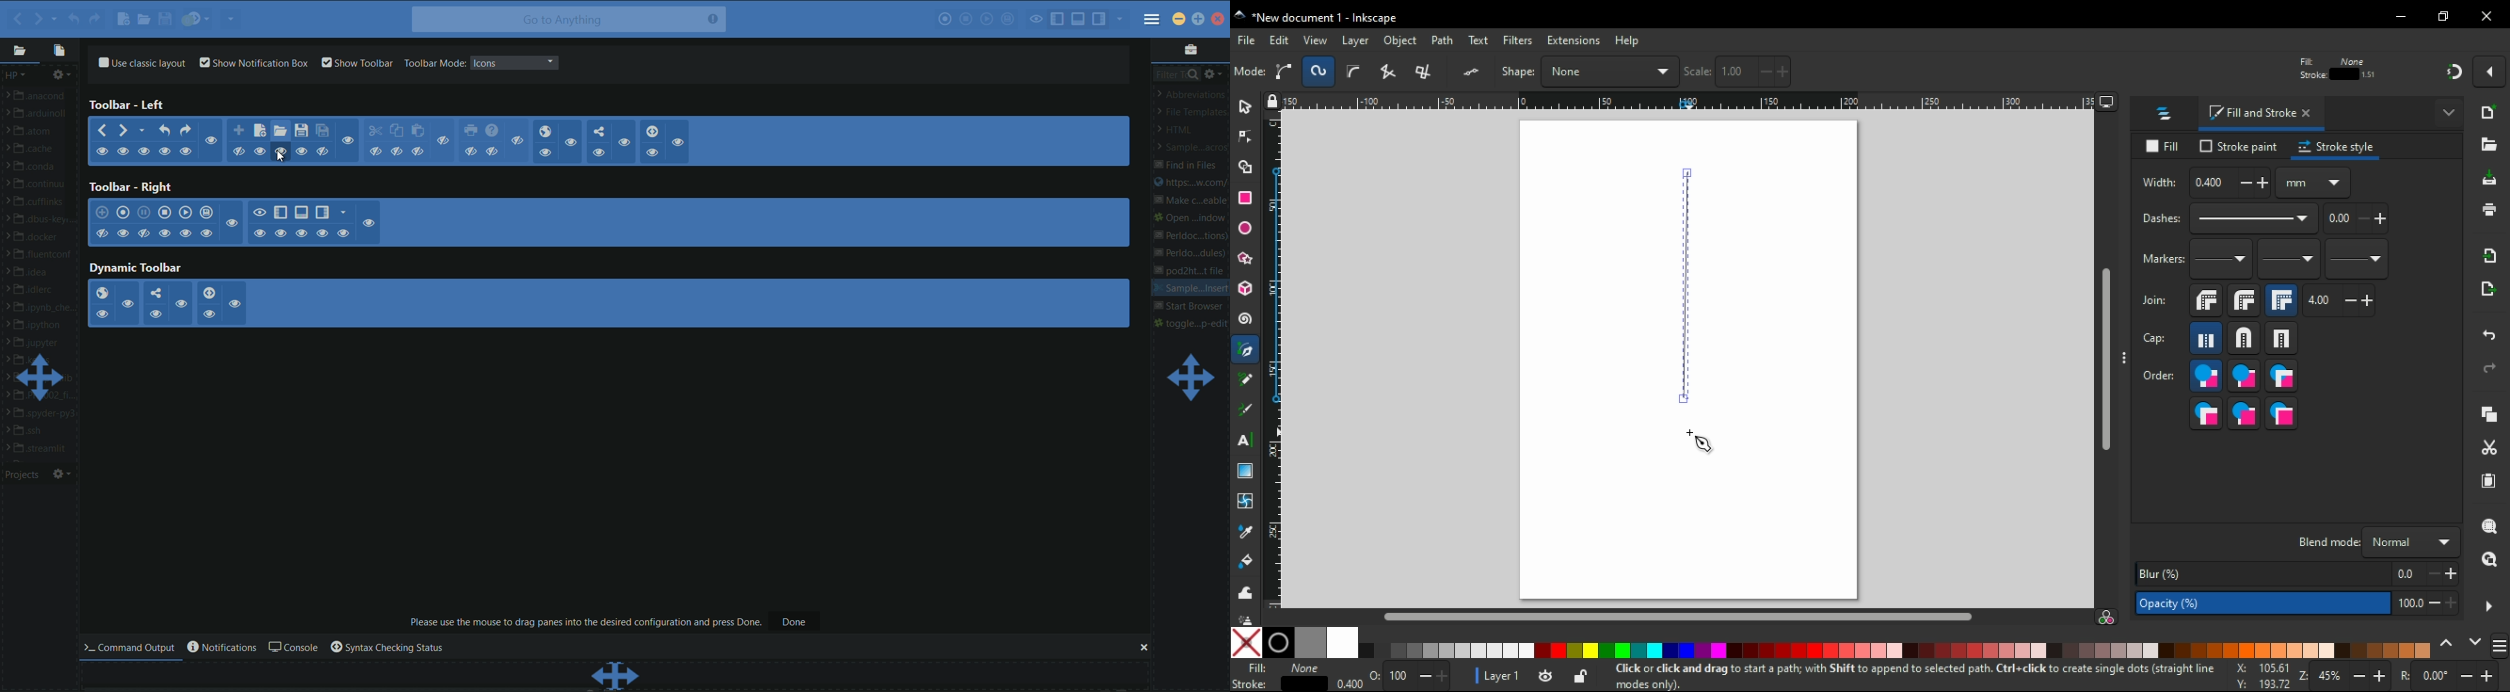  Describe the element at coordinates (2150, 71) in the screenshot. I see `height of selection` at that location.